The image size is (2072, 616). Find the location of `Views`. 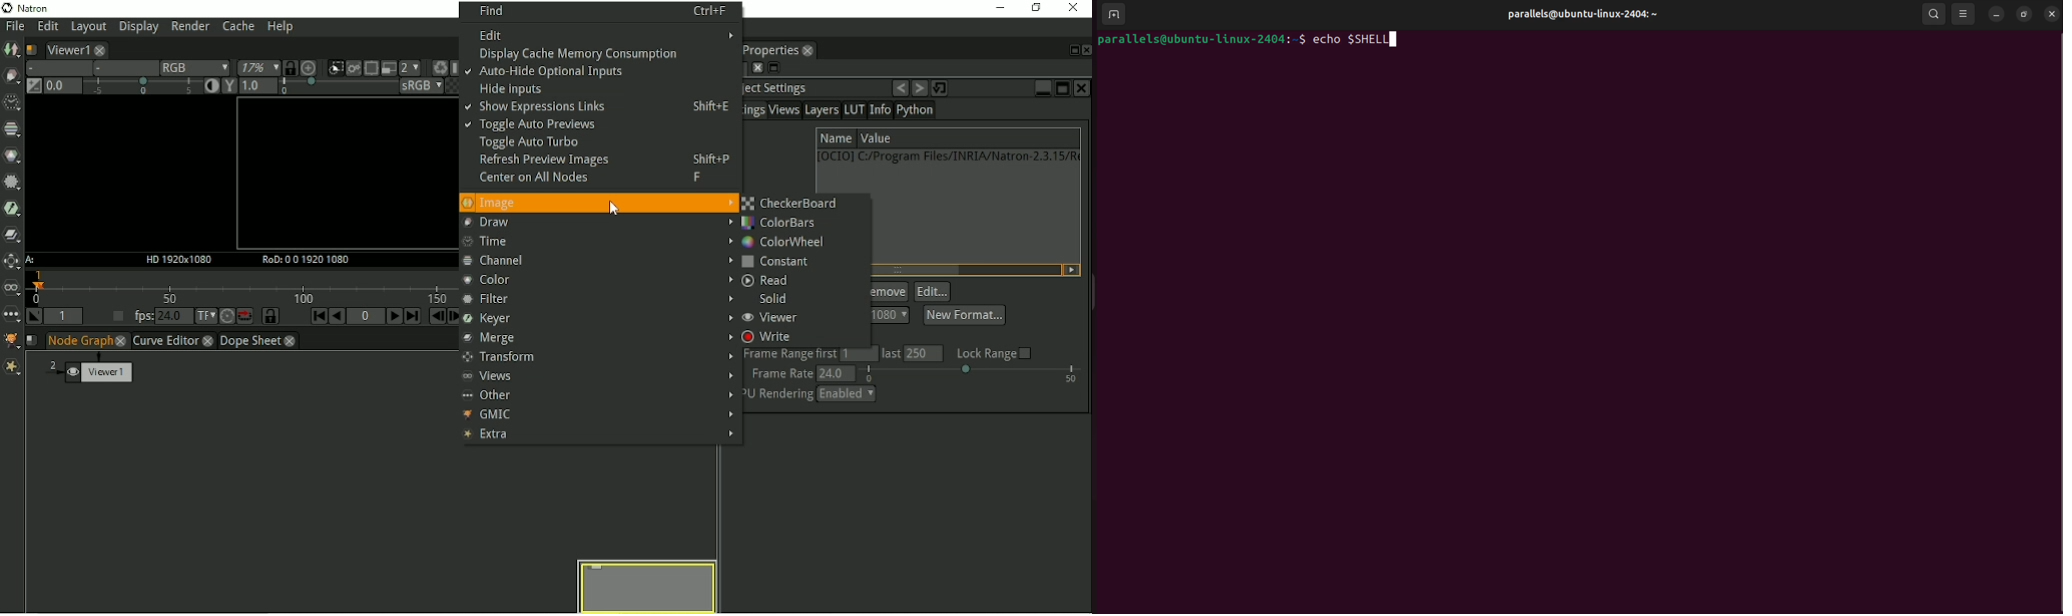

Views is located at coordinates (598, 376).